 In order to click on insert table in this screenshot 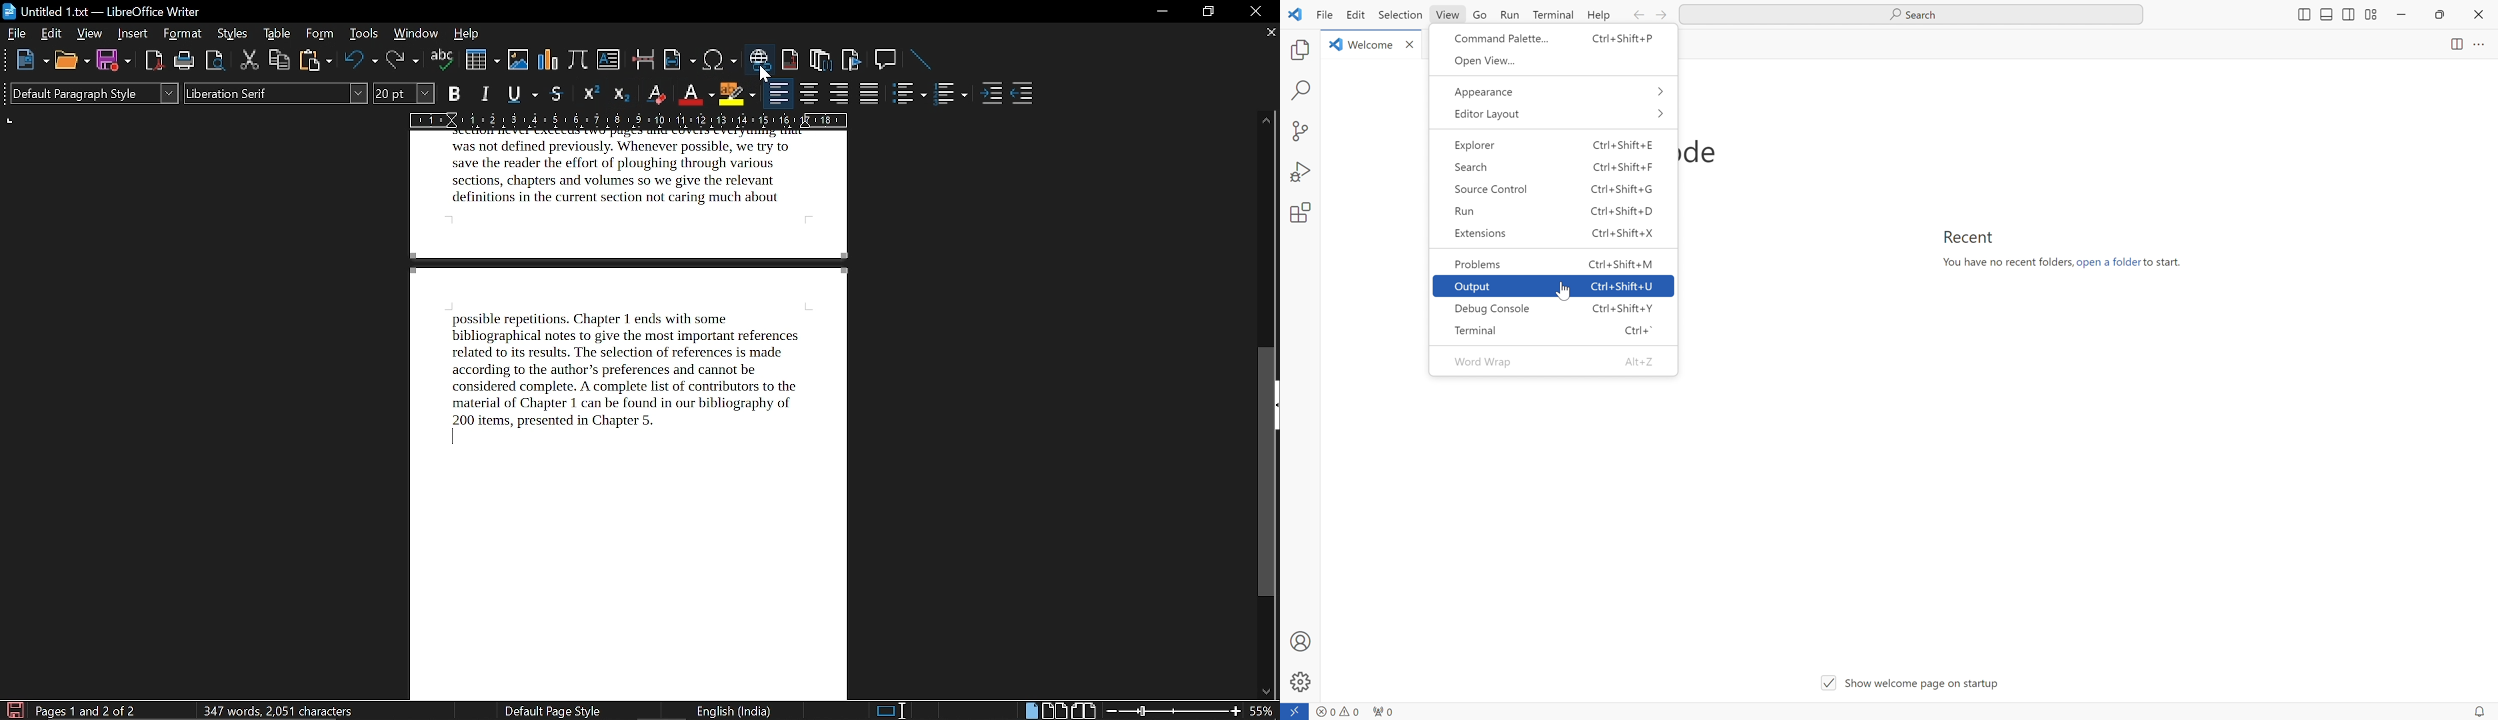, I will do `click(482, 60)`.